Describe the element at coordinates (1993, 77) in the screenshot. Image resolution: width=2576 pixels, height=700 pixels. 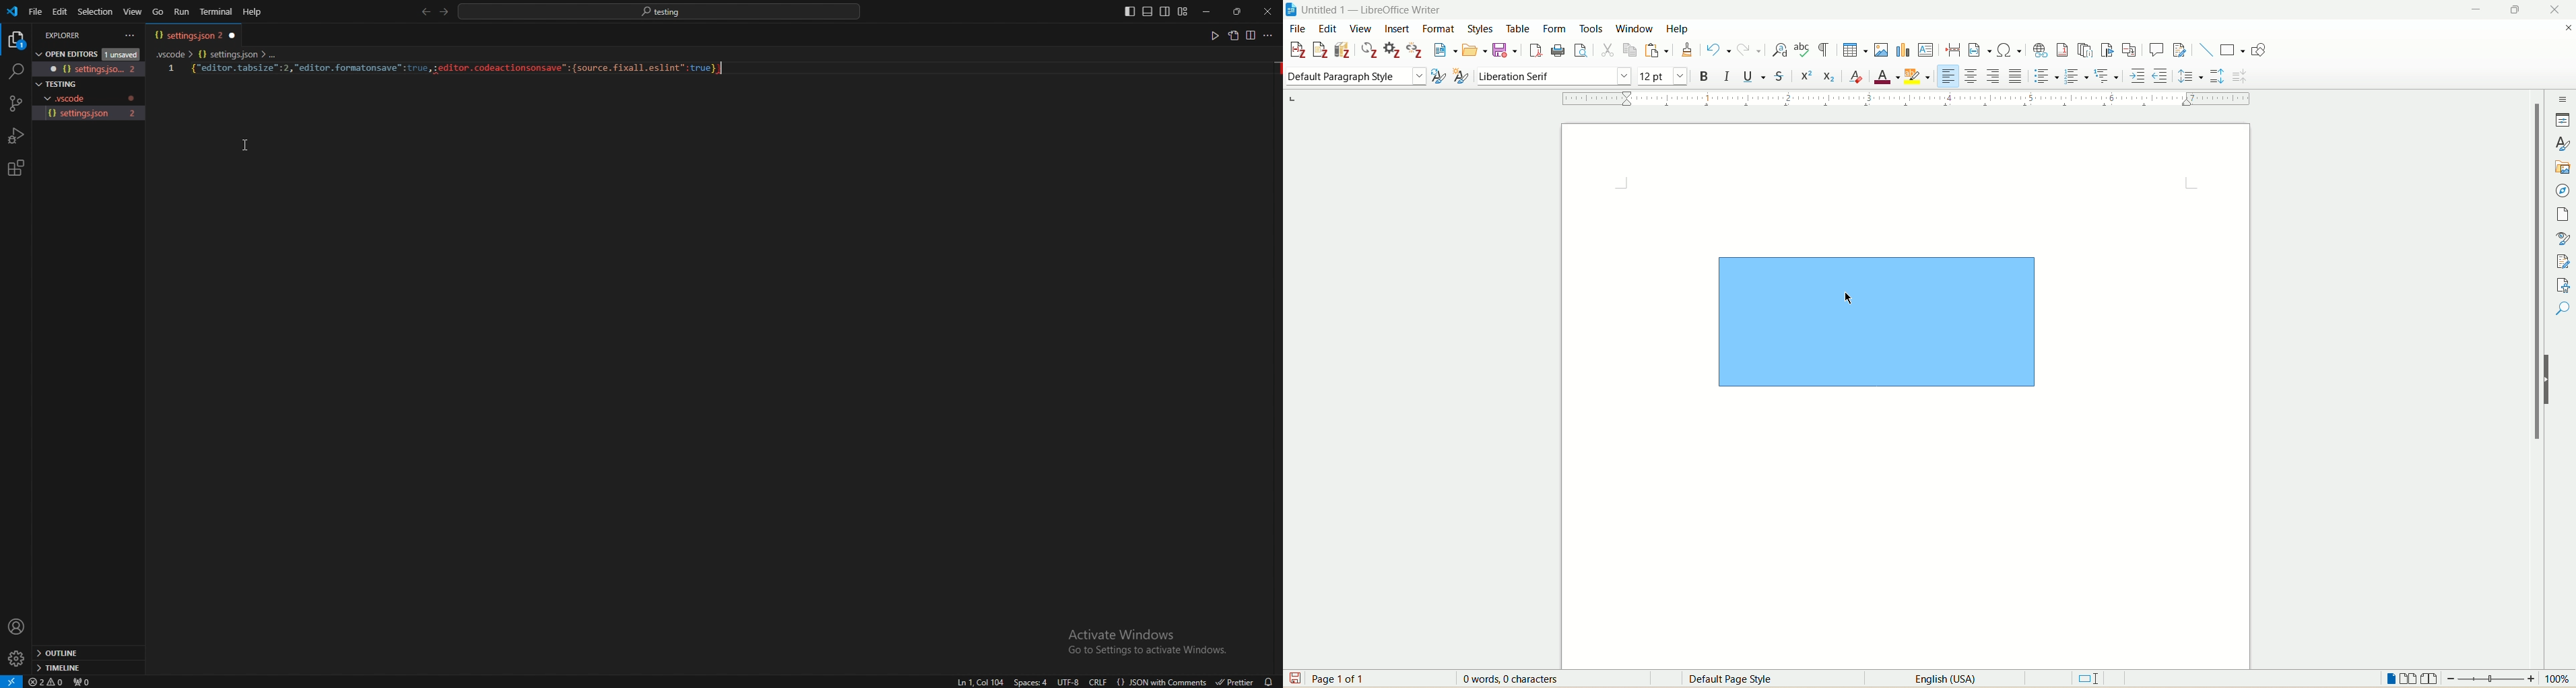
I see `align right` at that location.